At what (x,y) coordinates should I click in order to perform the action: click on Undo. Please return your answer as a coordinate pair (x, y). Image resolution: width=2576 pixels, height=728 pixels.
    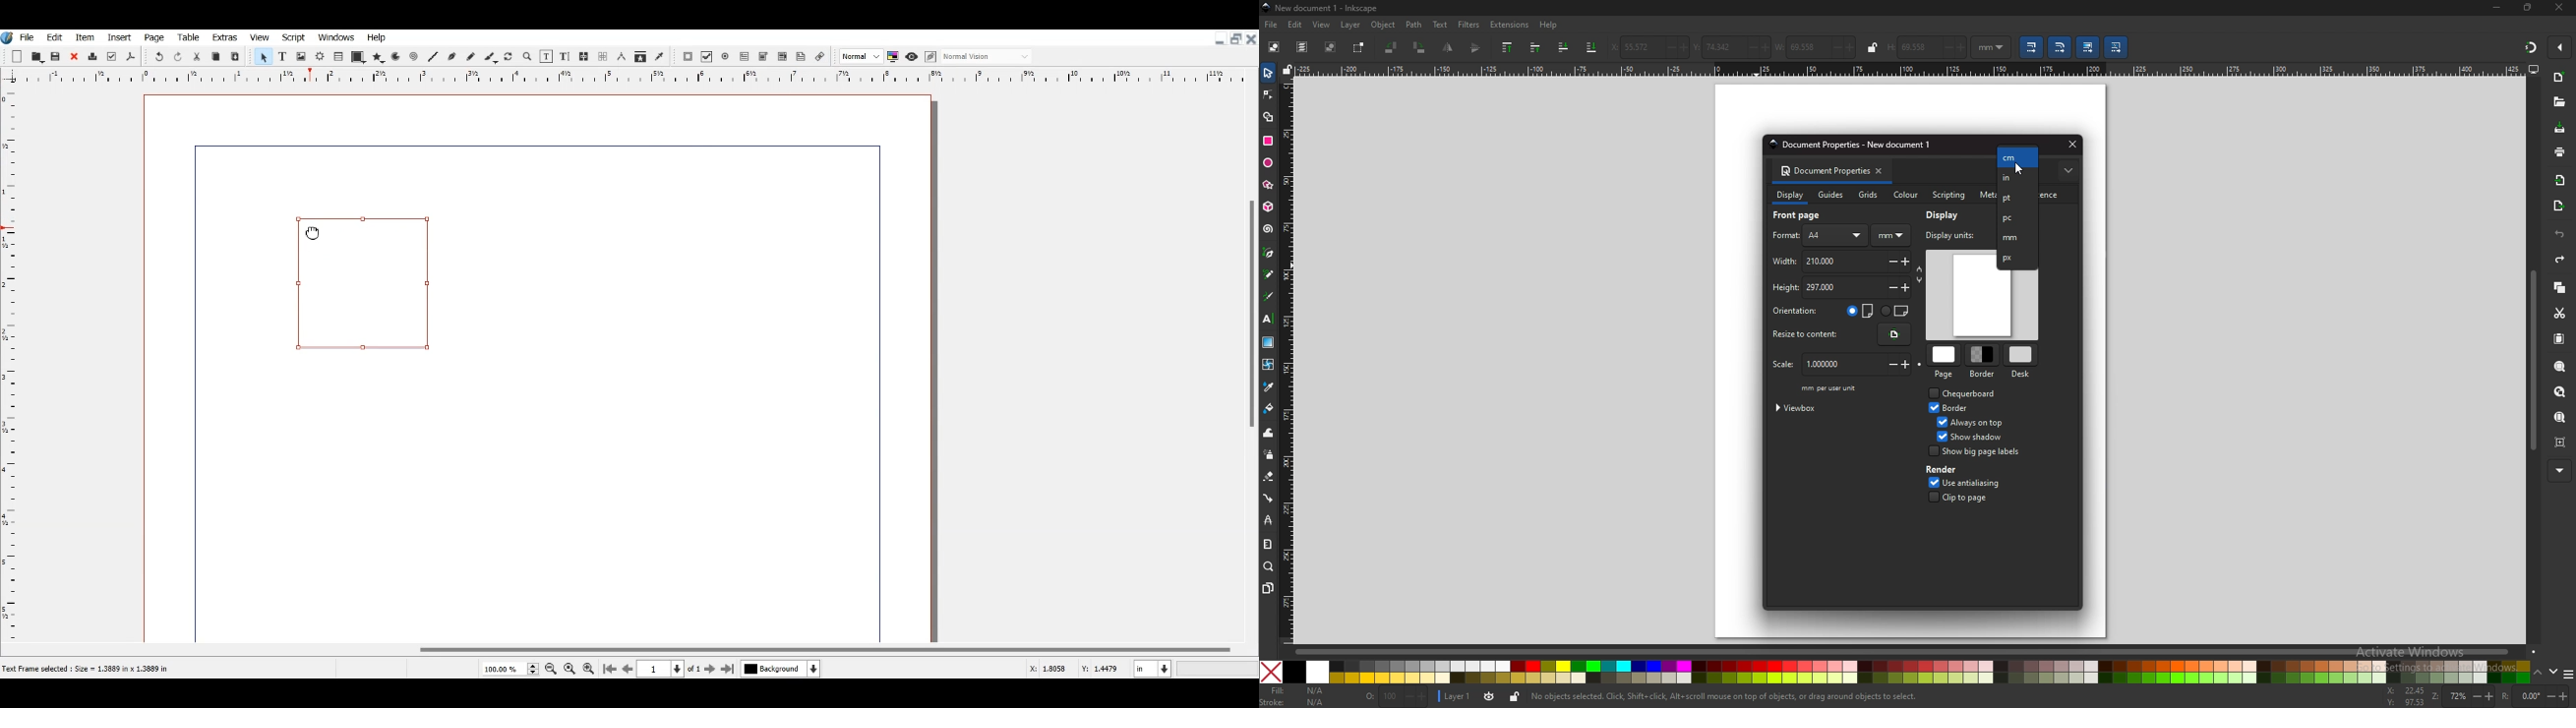
    Looking at the image, I should click on (158, 57).